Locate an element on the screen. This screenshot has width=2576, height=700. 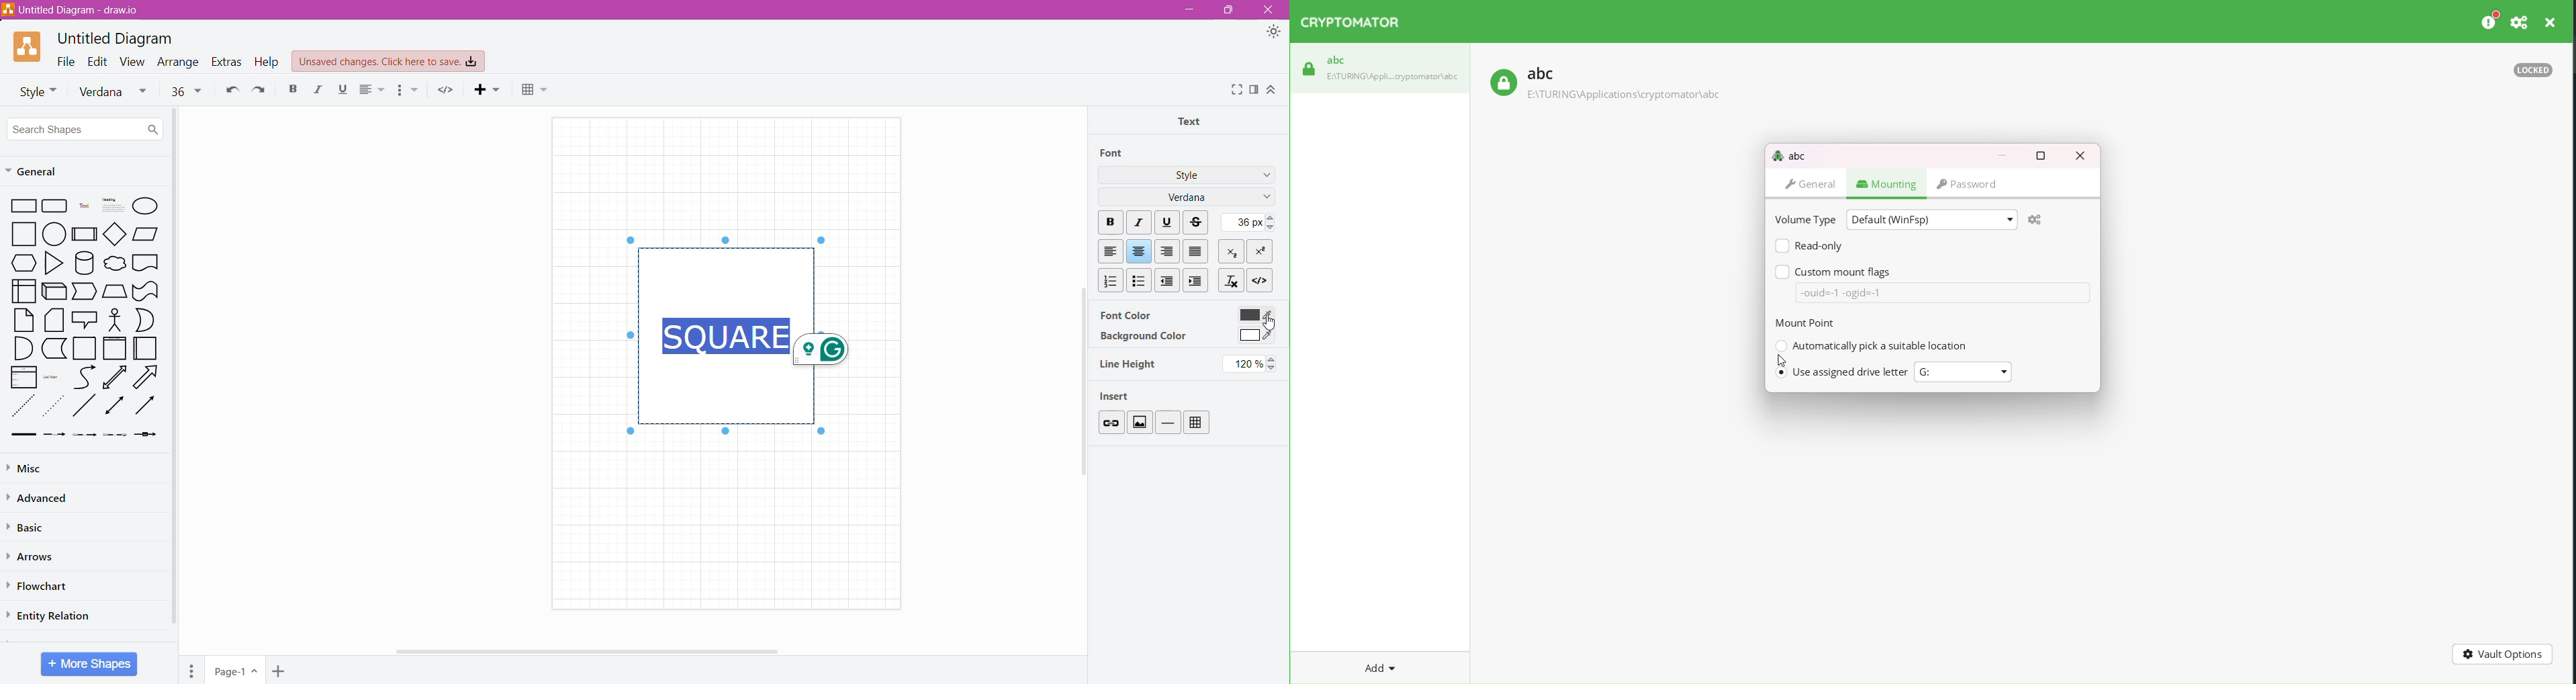
Folded Paper  is located at coordinates (146, 349).